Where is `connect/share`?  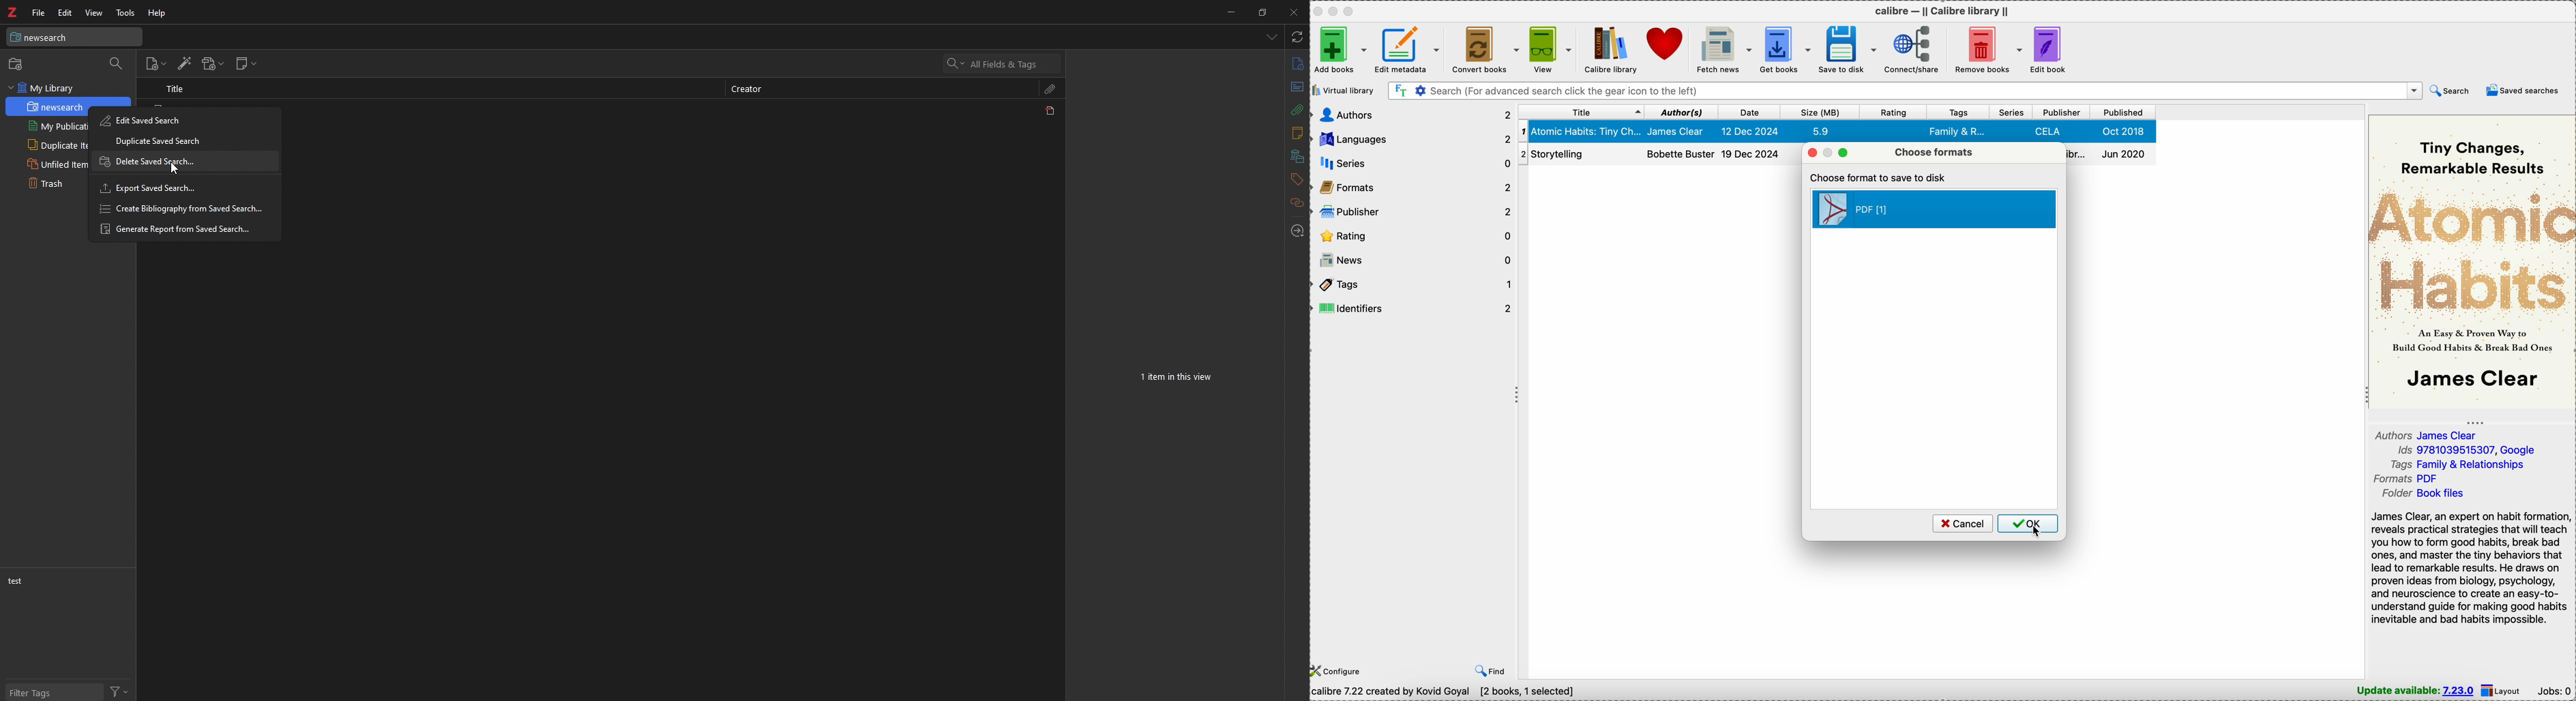 connect/share is located at coordinates (1909, 49).